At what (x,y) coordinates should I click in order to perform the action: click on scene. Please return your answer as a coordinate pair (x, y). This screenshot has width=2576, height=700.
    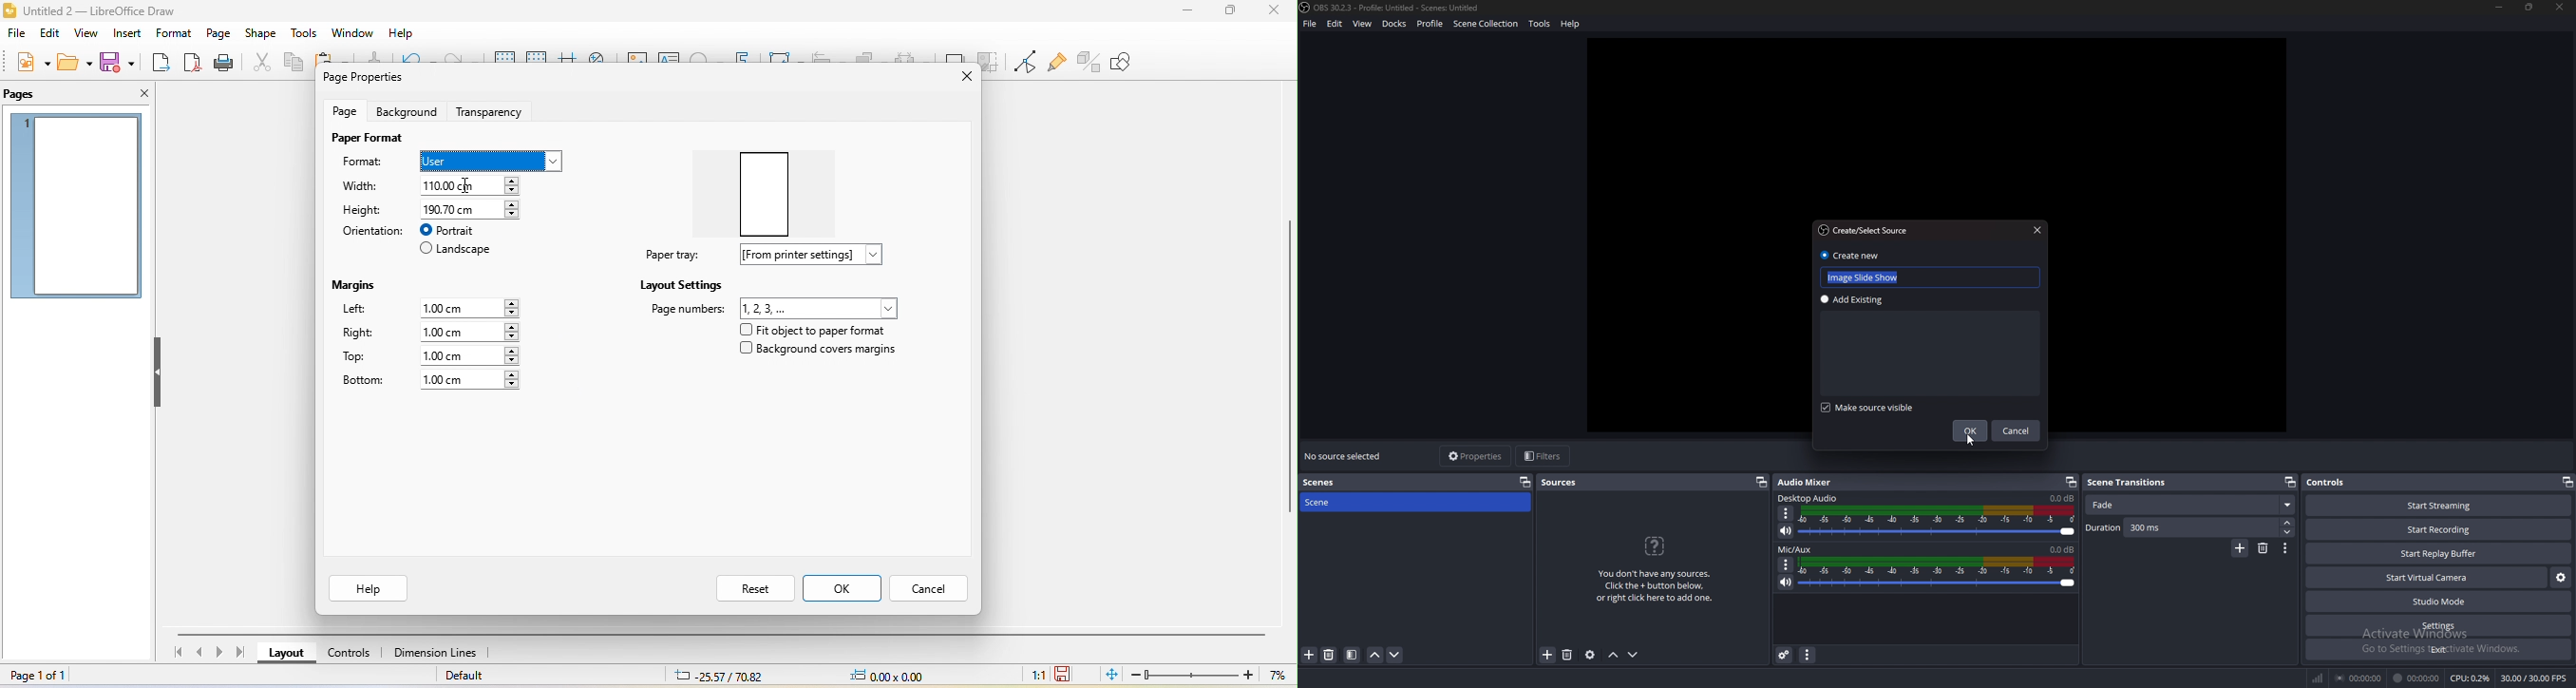
    Looking at the image, I should click on (1343, 503).